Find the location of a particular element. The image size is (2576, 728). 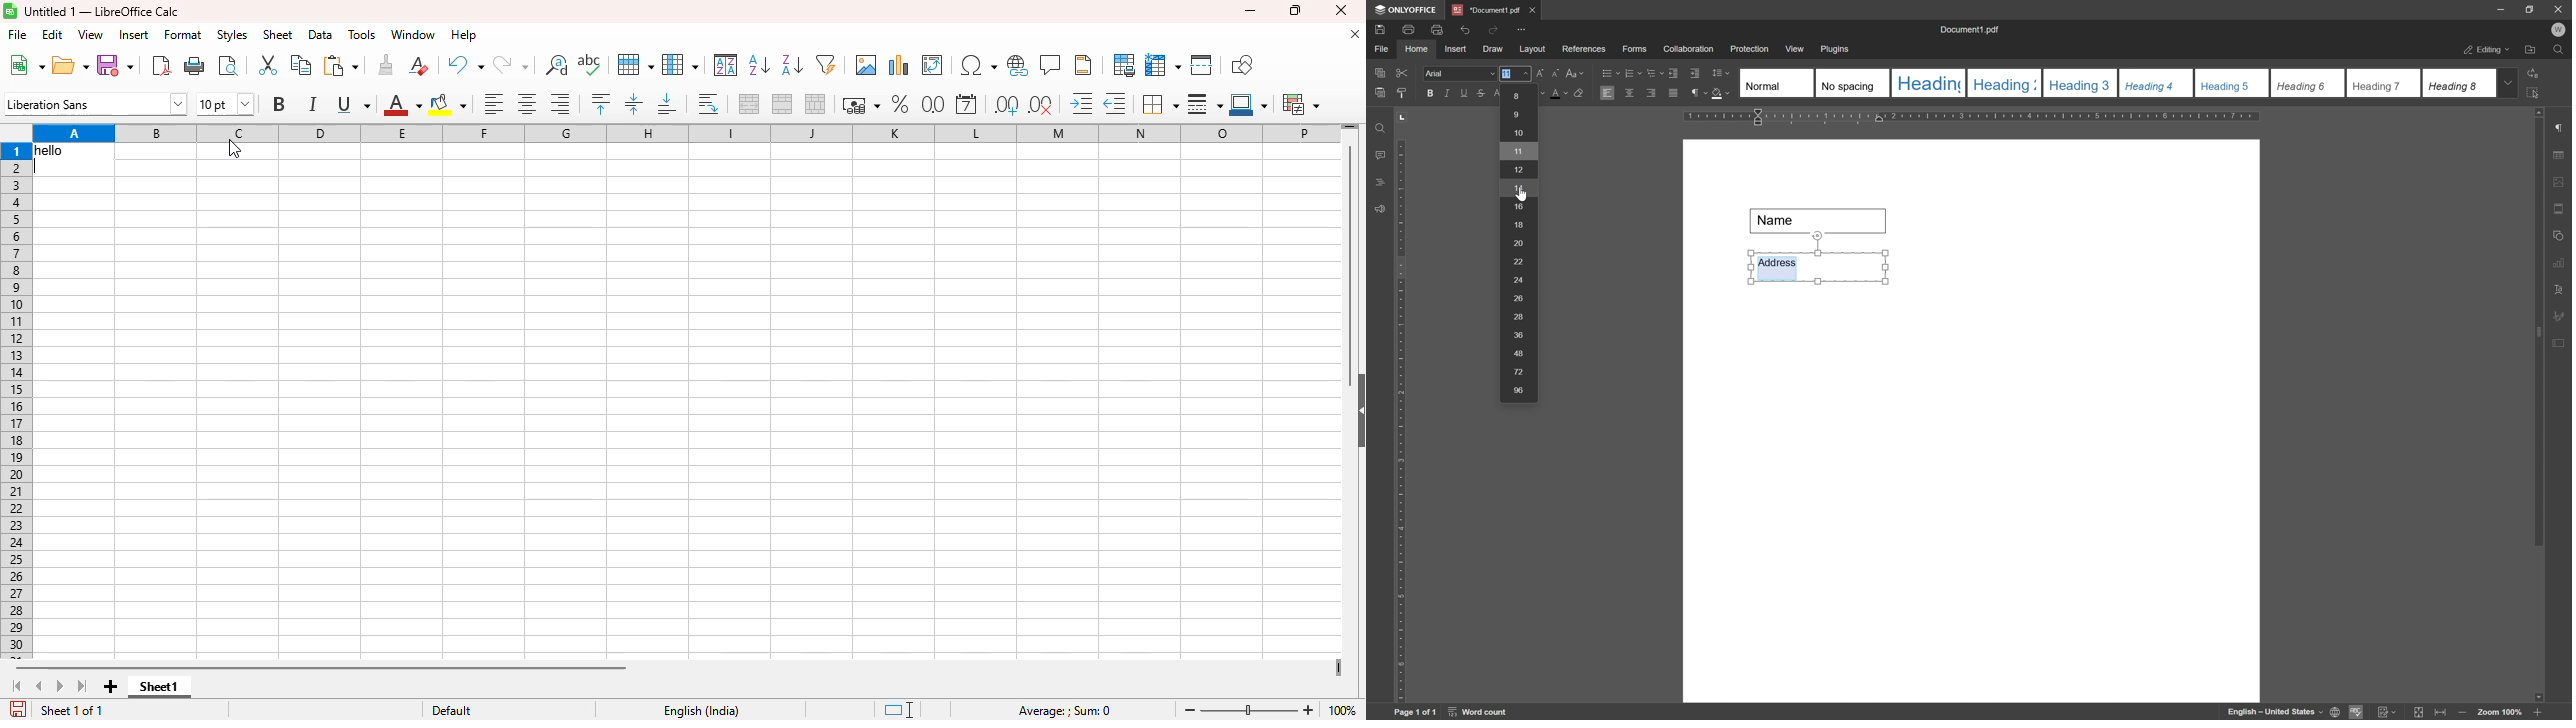

scroll to previous sheet is located at coordinates (39, 686).